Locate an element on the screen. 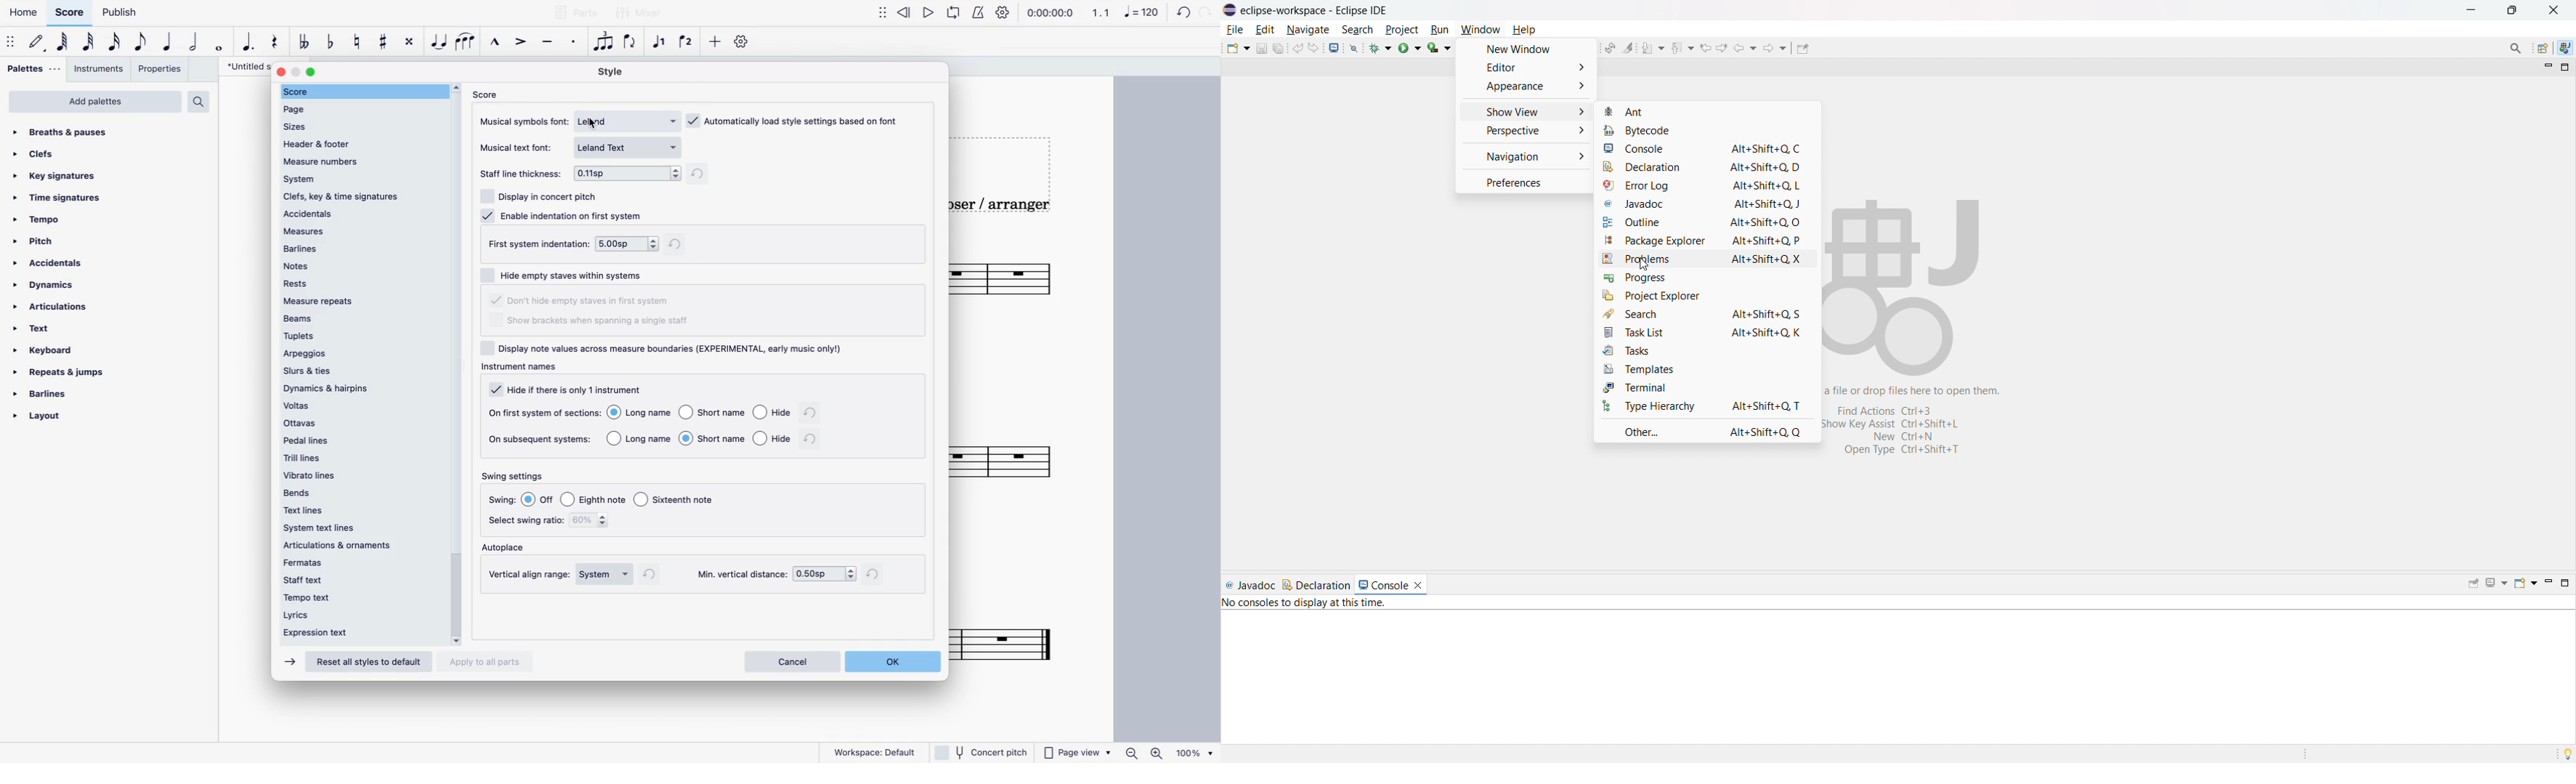 The image size is (2576, 784). maximize is located at coordinates (311, 72).